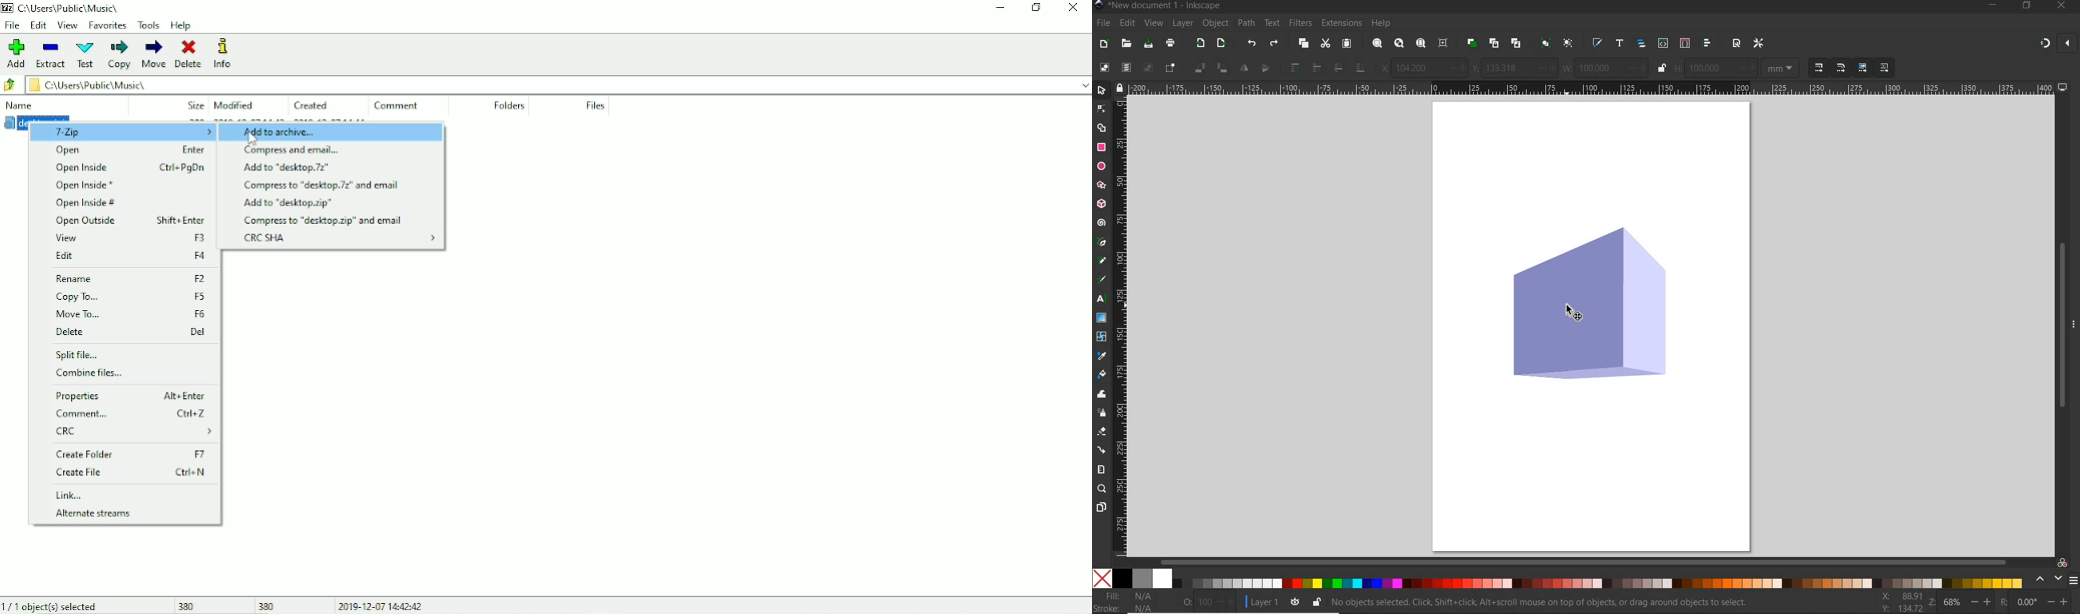  What do you see at coordinates (1252, 44) in the screenshot?
I see `UNDO` at bounding box center [1252, 44].